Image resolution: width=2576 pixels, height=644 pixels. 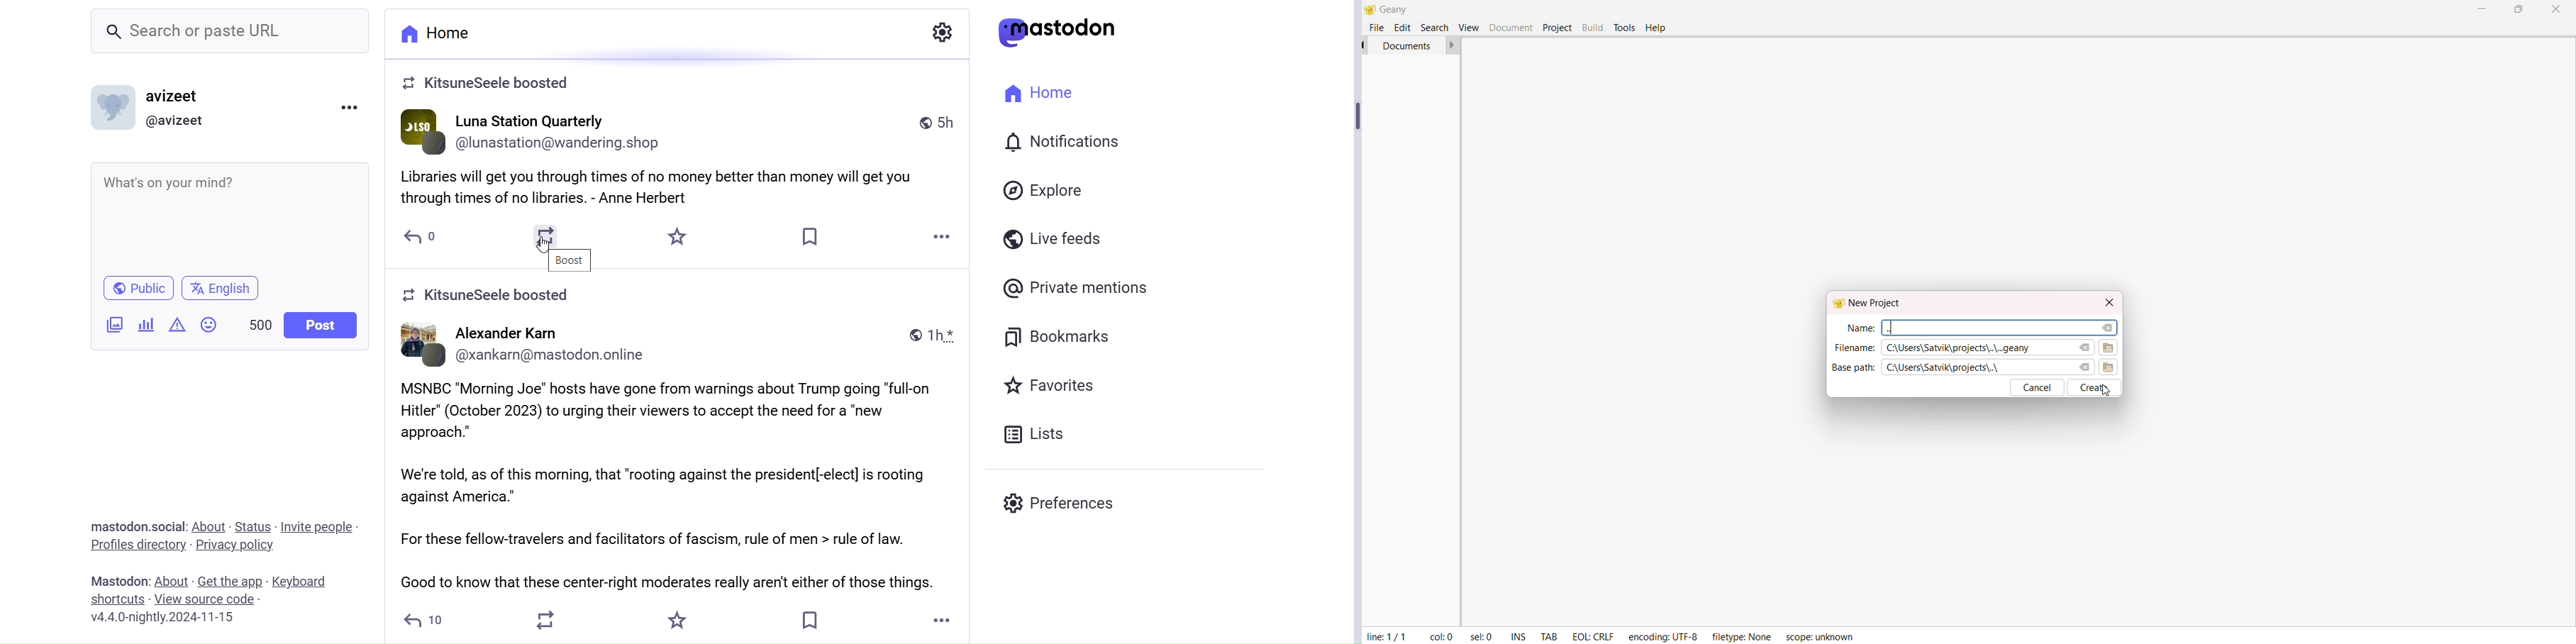 I want to click on Post, so click(x=684, y=162).